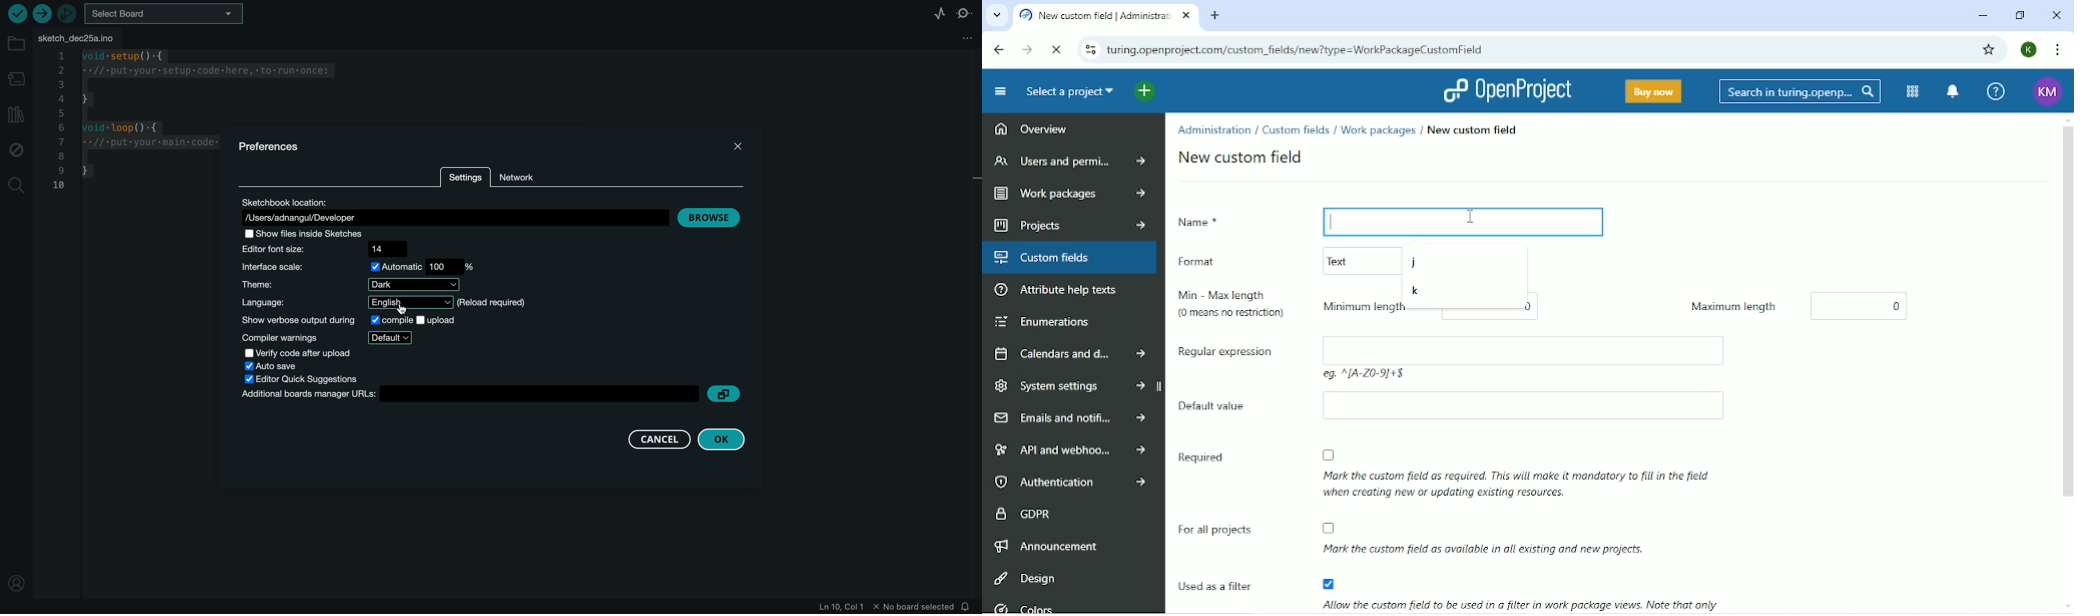  I want to click on Work packages, so click(1067, 195).